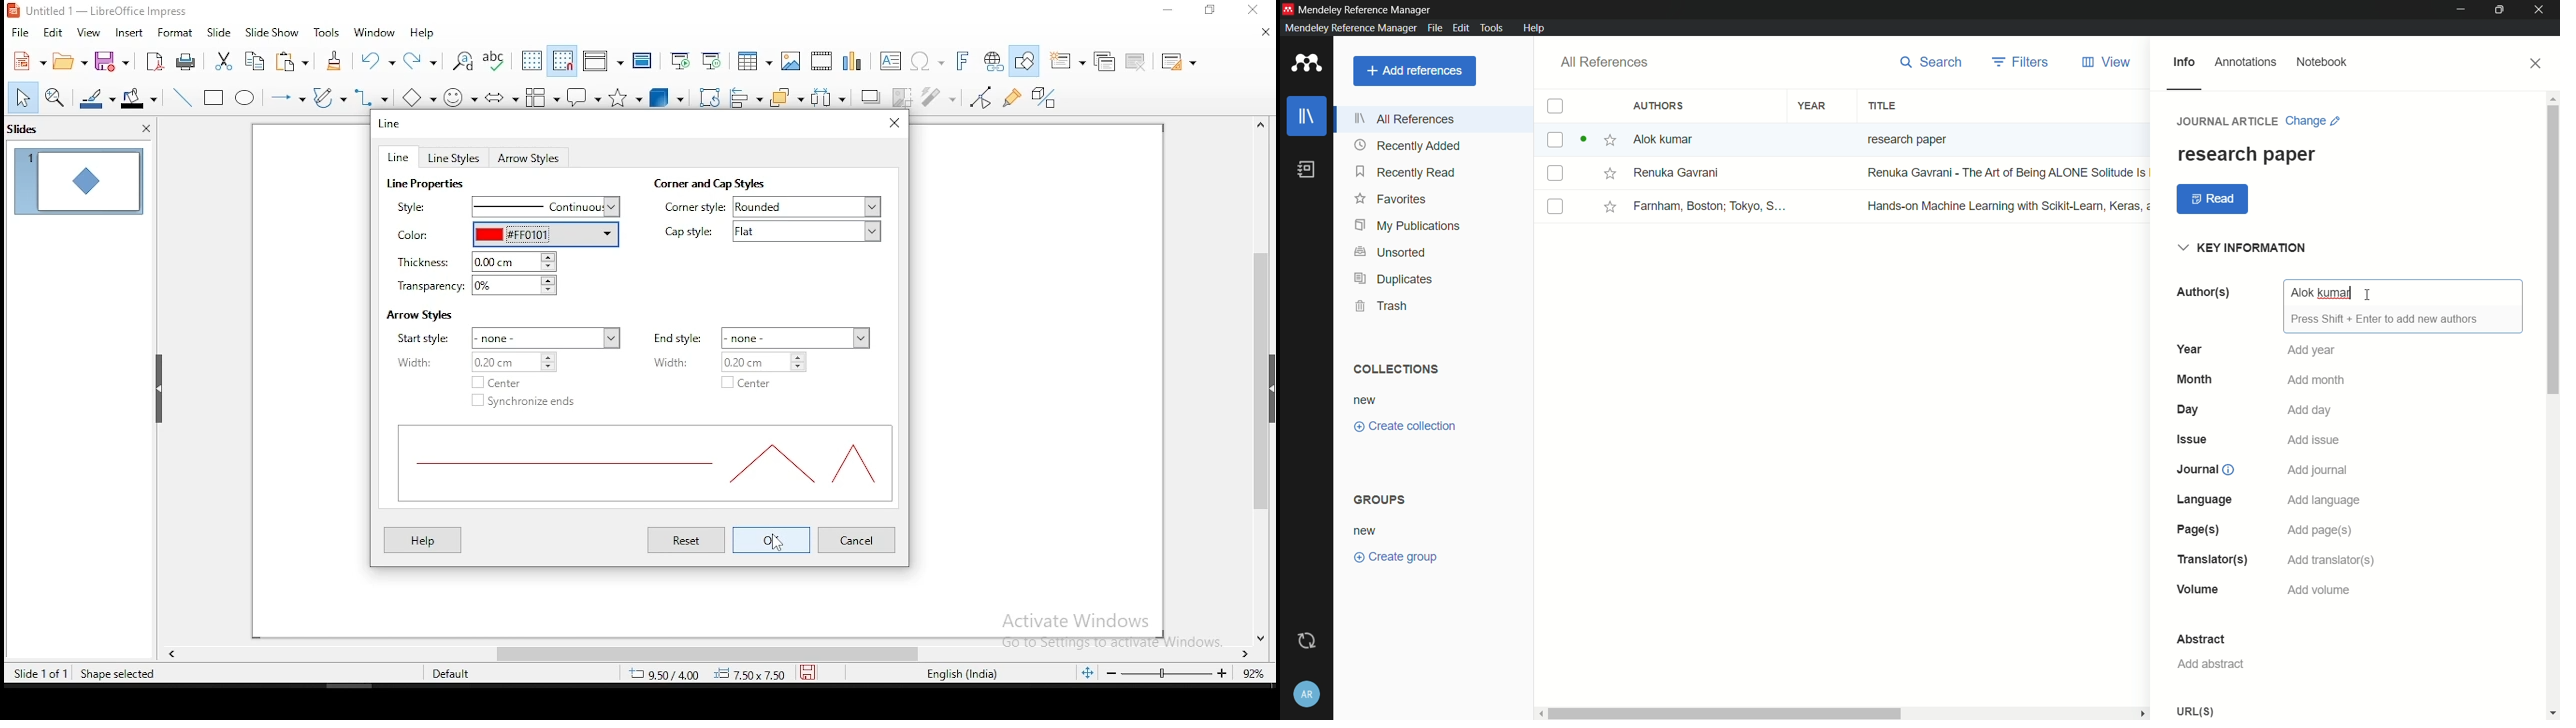 The image size is (2576, 728). I want to click on flowchart, so click(543, 97).